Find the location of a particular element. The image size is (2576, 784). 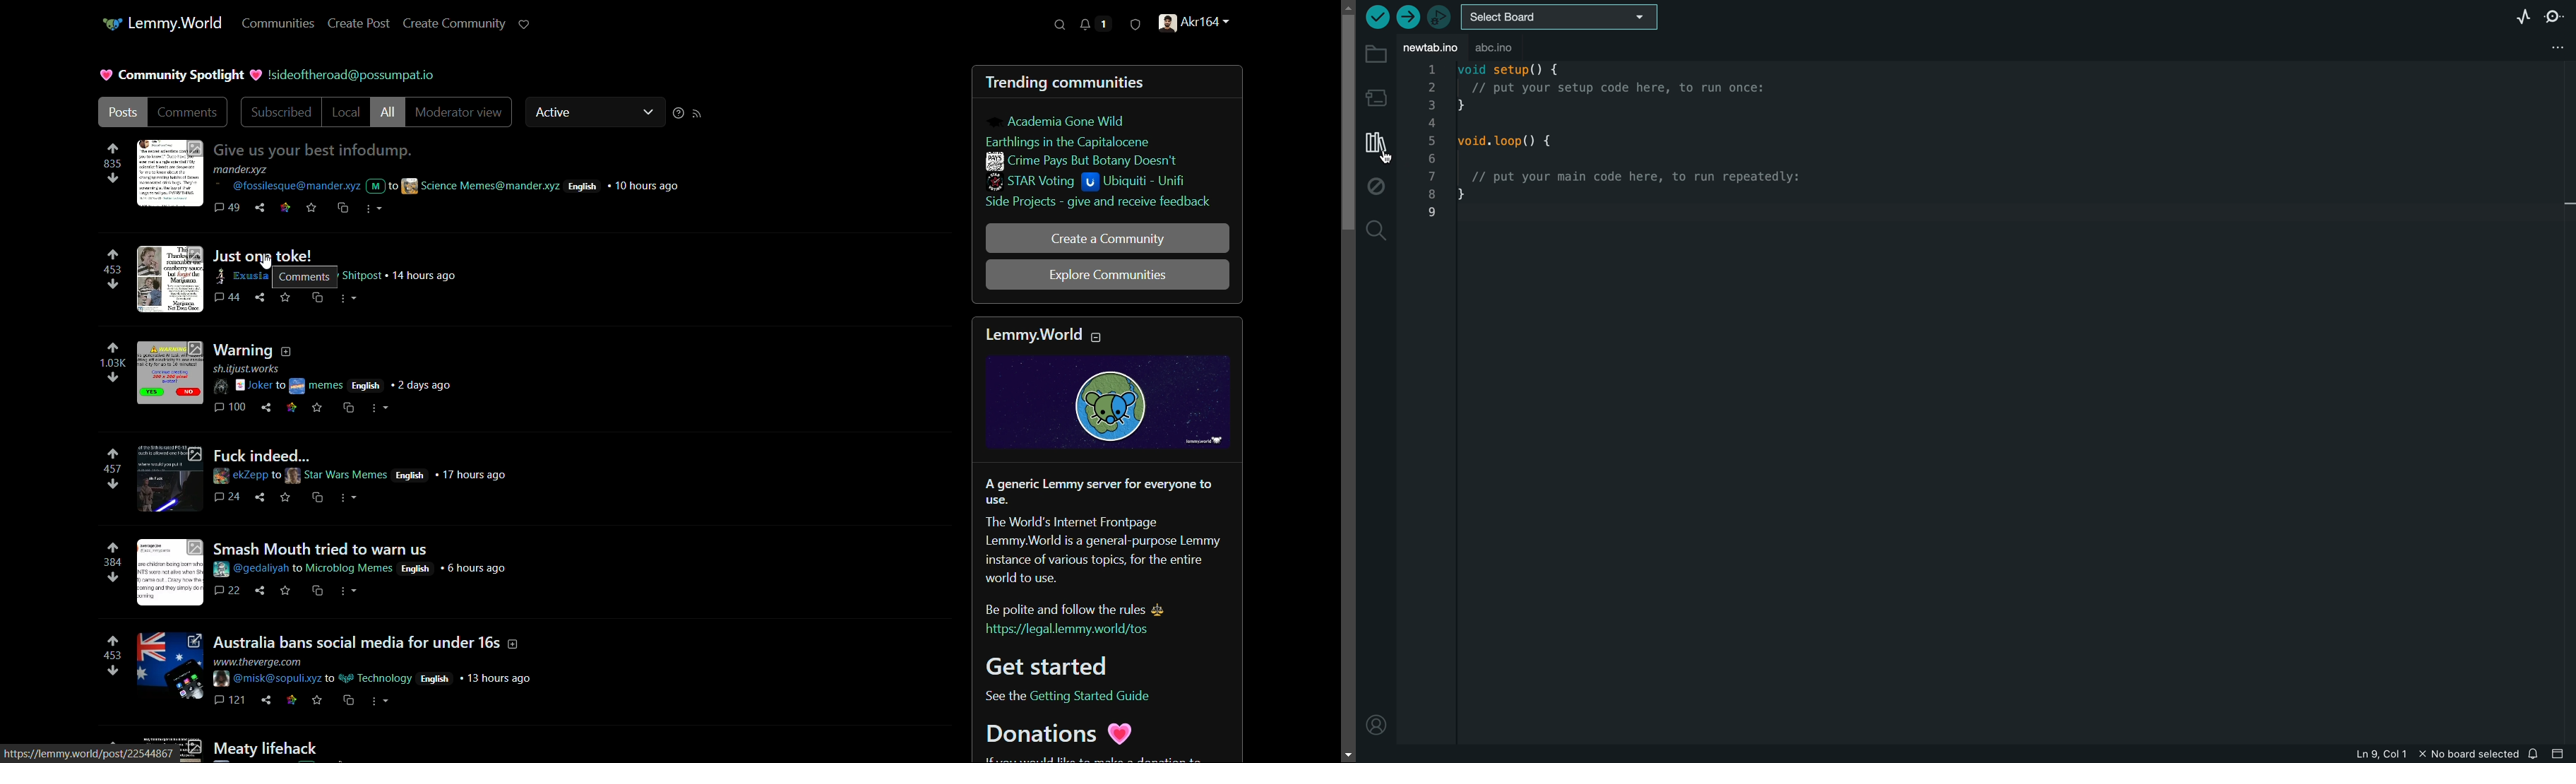

English 13 hours ago is located at coordinates (482, 678).